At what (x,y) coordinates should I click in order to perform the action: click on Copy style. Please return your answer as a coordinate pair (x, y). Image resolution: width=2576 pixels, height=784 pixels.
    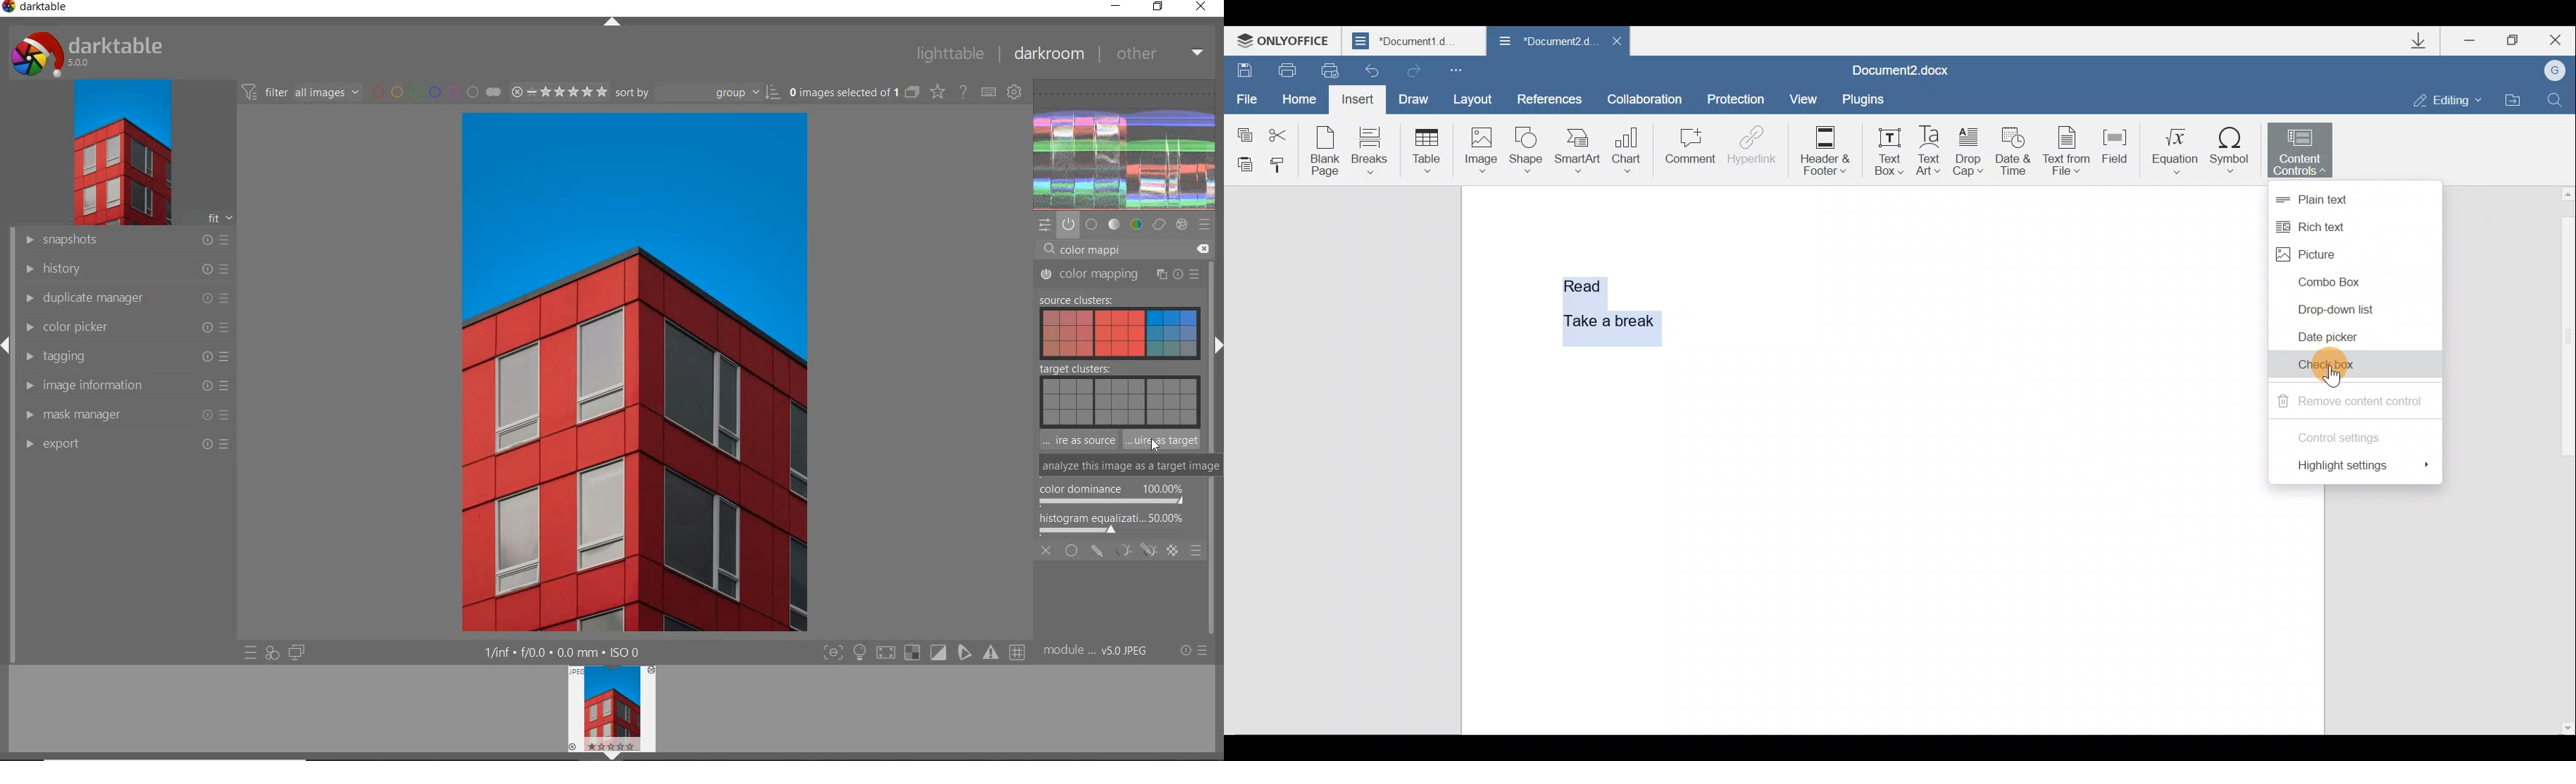
    Looking at the image, I should click on (1282, 166).